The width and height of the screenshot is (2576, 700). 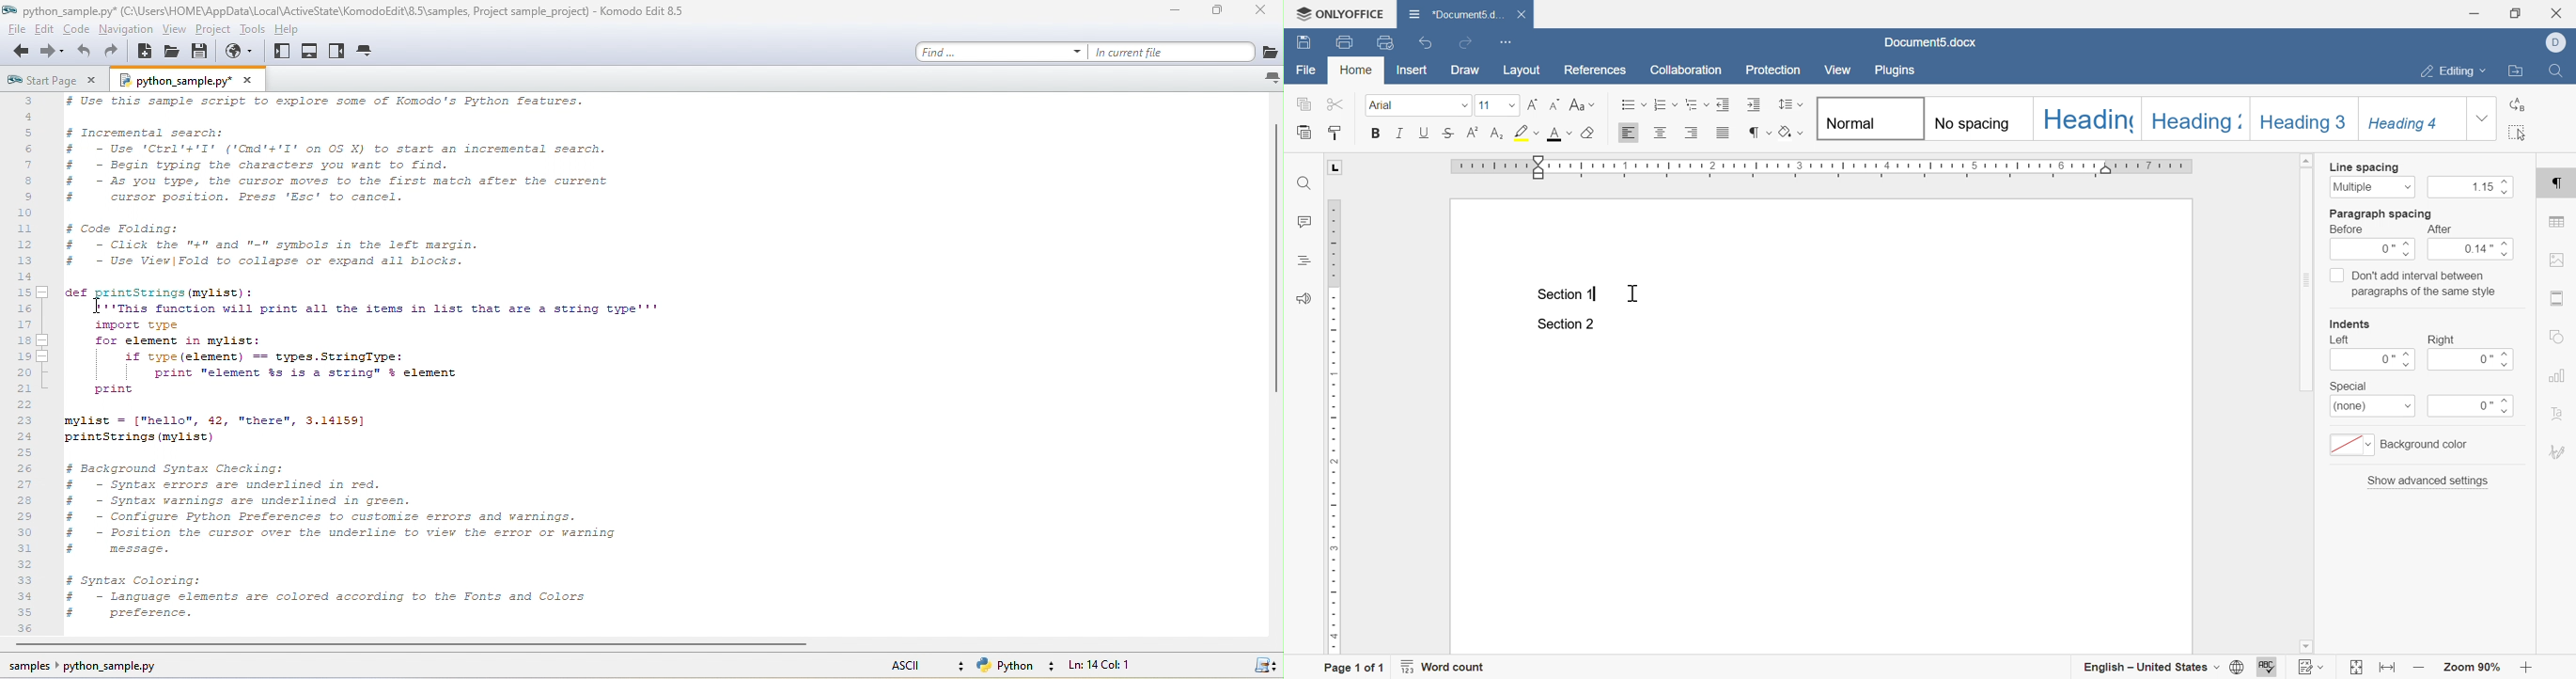 What do you see at coordinates (1634, 294) in the screenshot?
I see `cursor` at bounding box center [1634, 294].